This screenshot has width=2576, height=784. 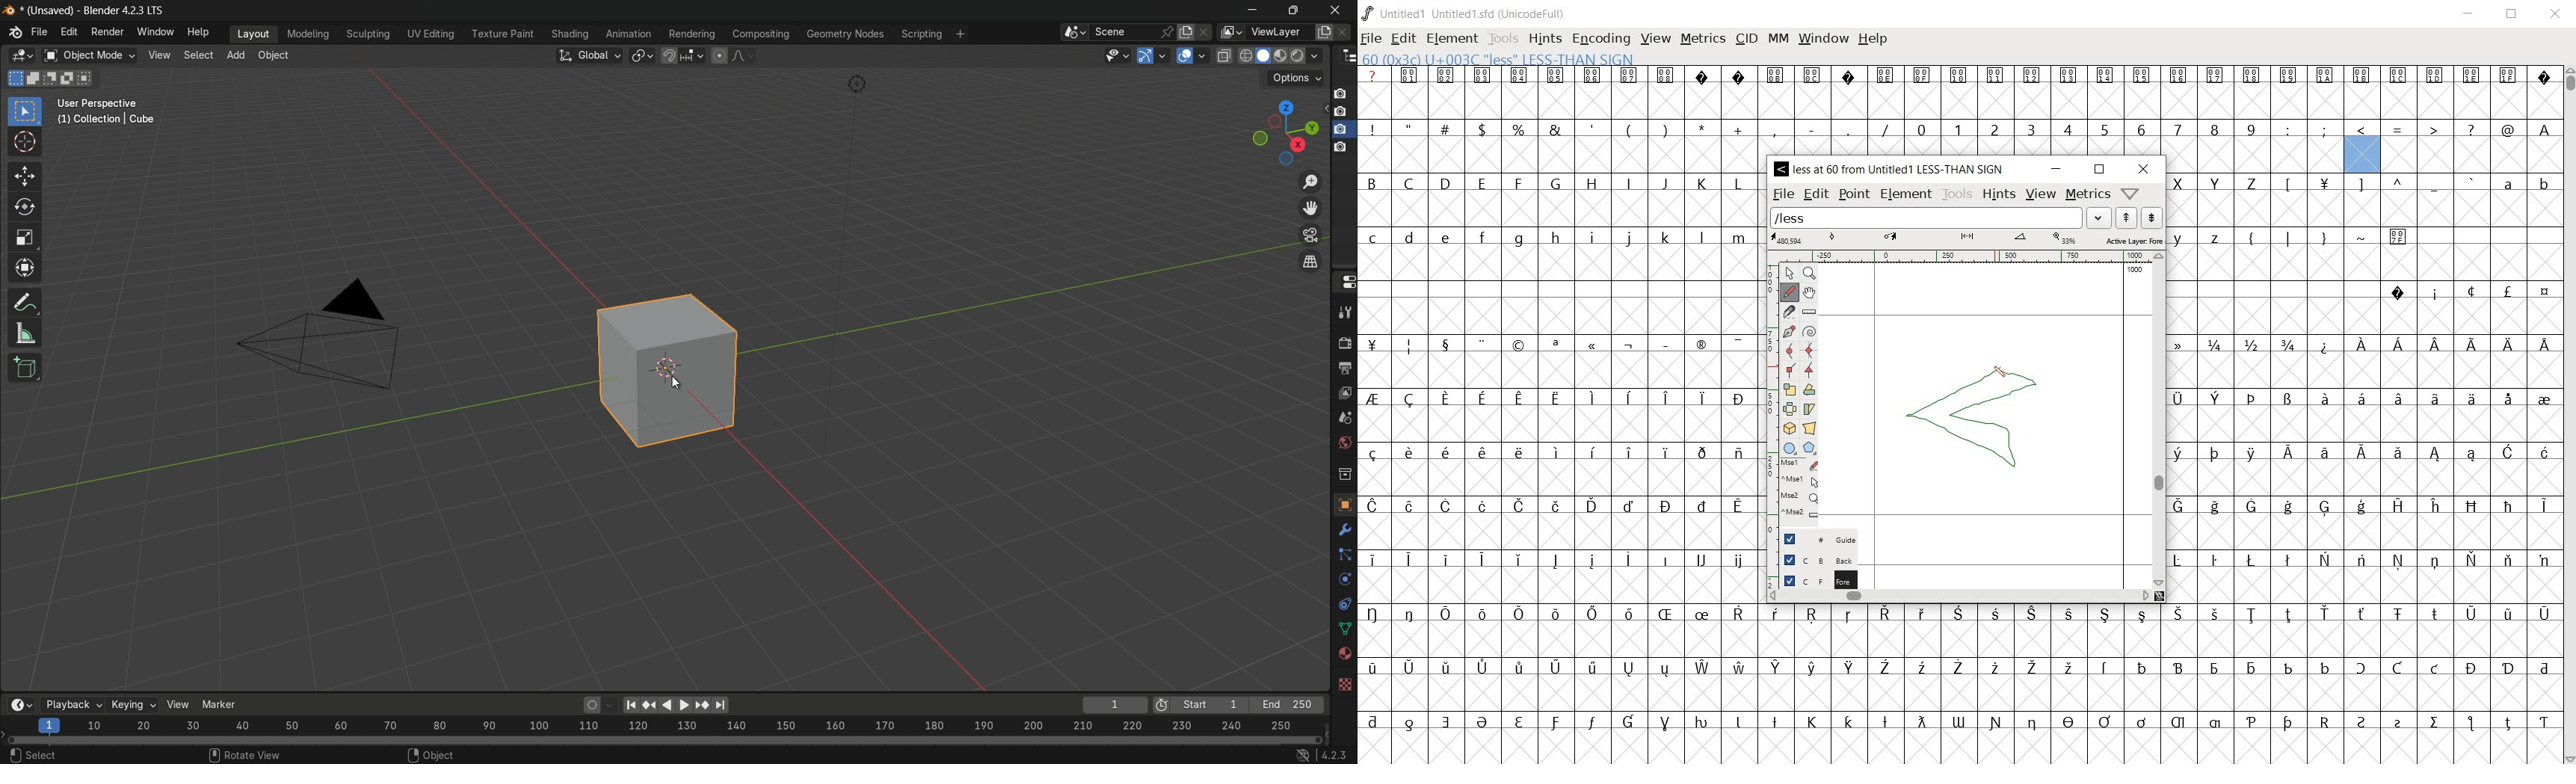 I want to click on extend existing selection, so click(x=35, y=79).